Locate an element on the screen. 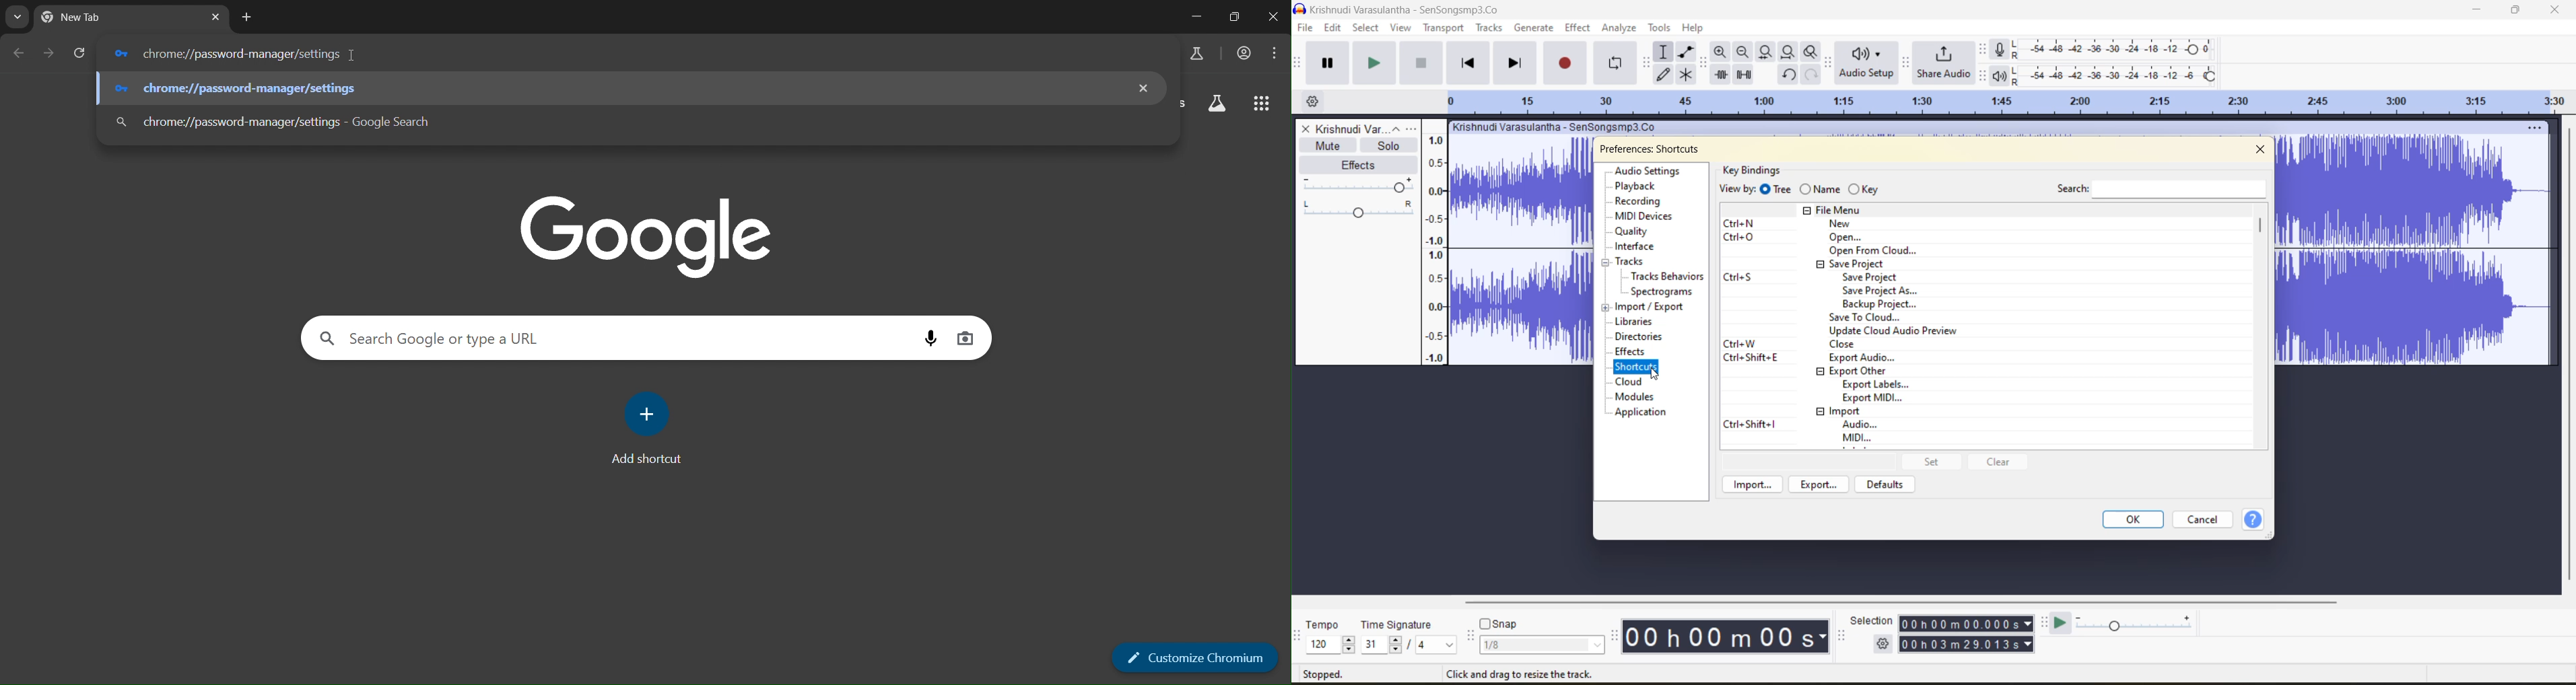 Image resolution: width=2576 pixels, height=700 pixels. import is located at coordinates (1753, 484).